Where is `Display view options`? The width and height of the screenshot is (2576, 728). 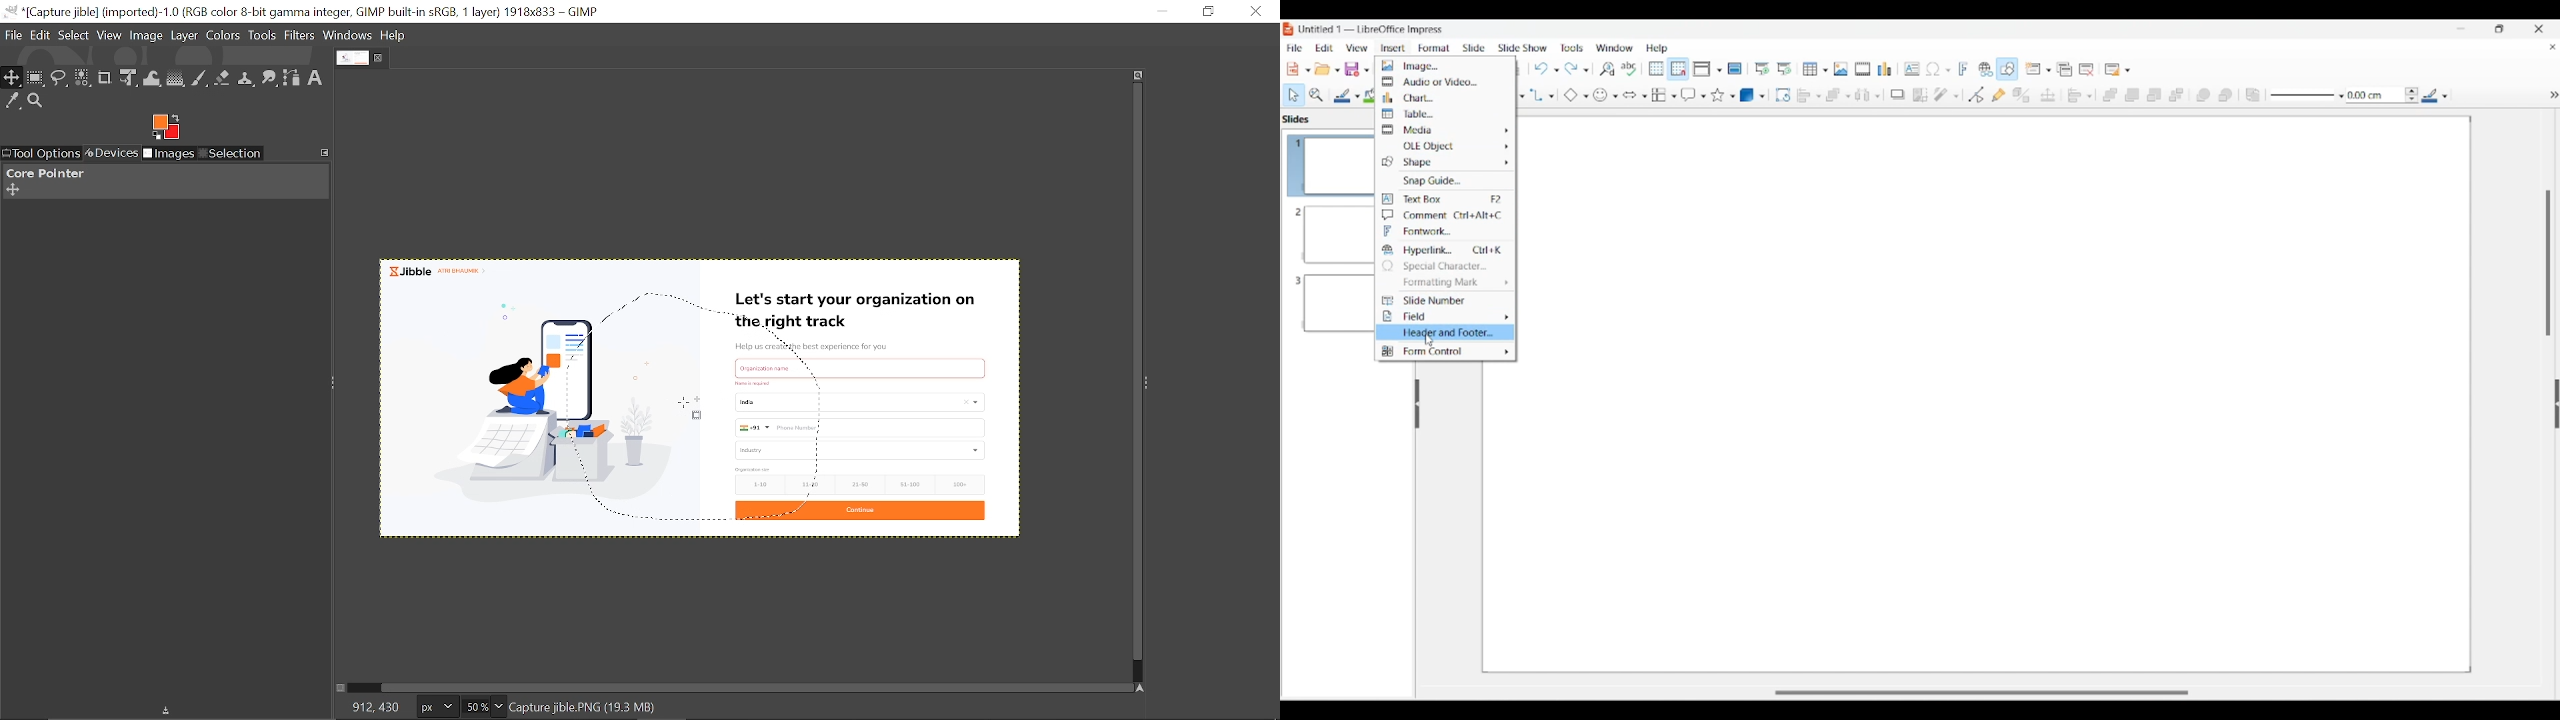 Display view options is located at coordinates (1708, 69).